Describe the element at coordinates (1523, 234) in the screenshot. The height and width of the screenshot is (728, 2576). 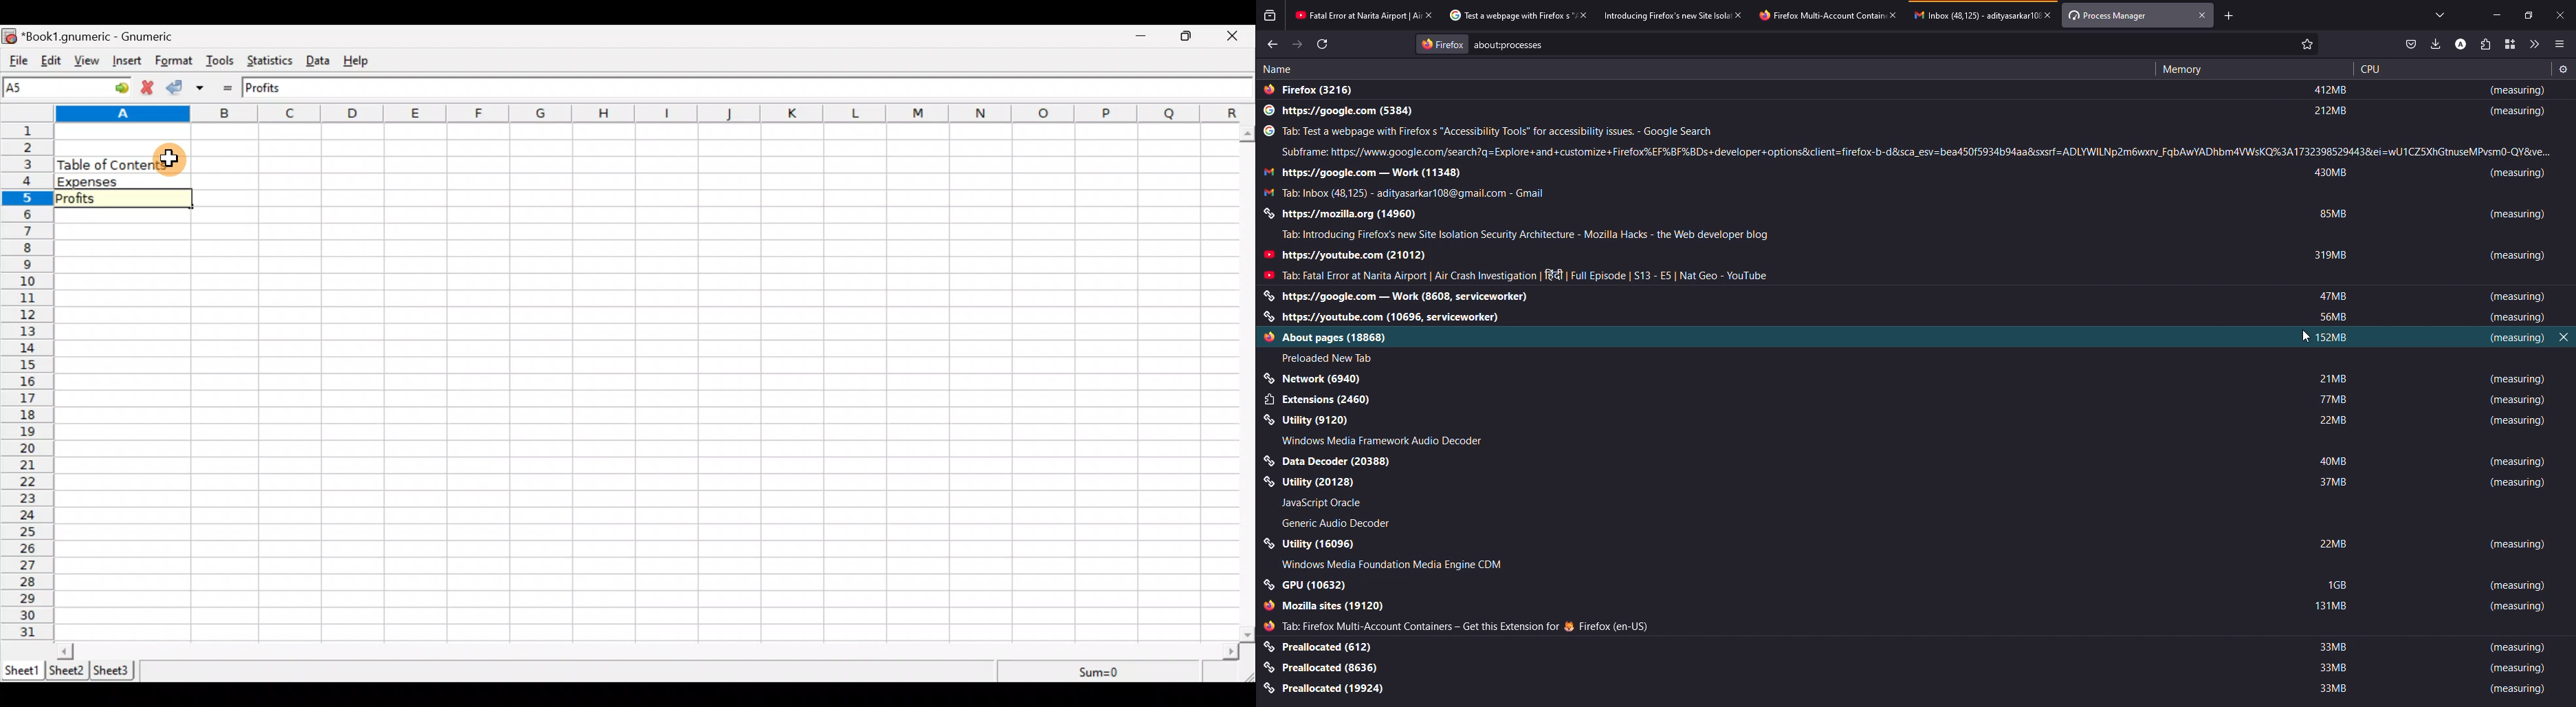
I see `Tab: Introducing Firefox's new site location security architecture - Mozilla hacks the web developer blog` at that location.